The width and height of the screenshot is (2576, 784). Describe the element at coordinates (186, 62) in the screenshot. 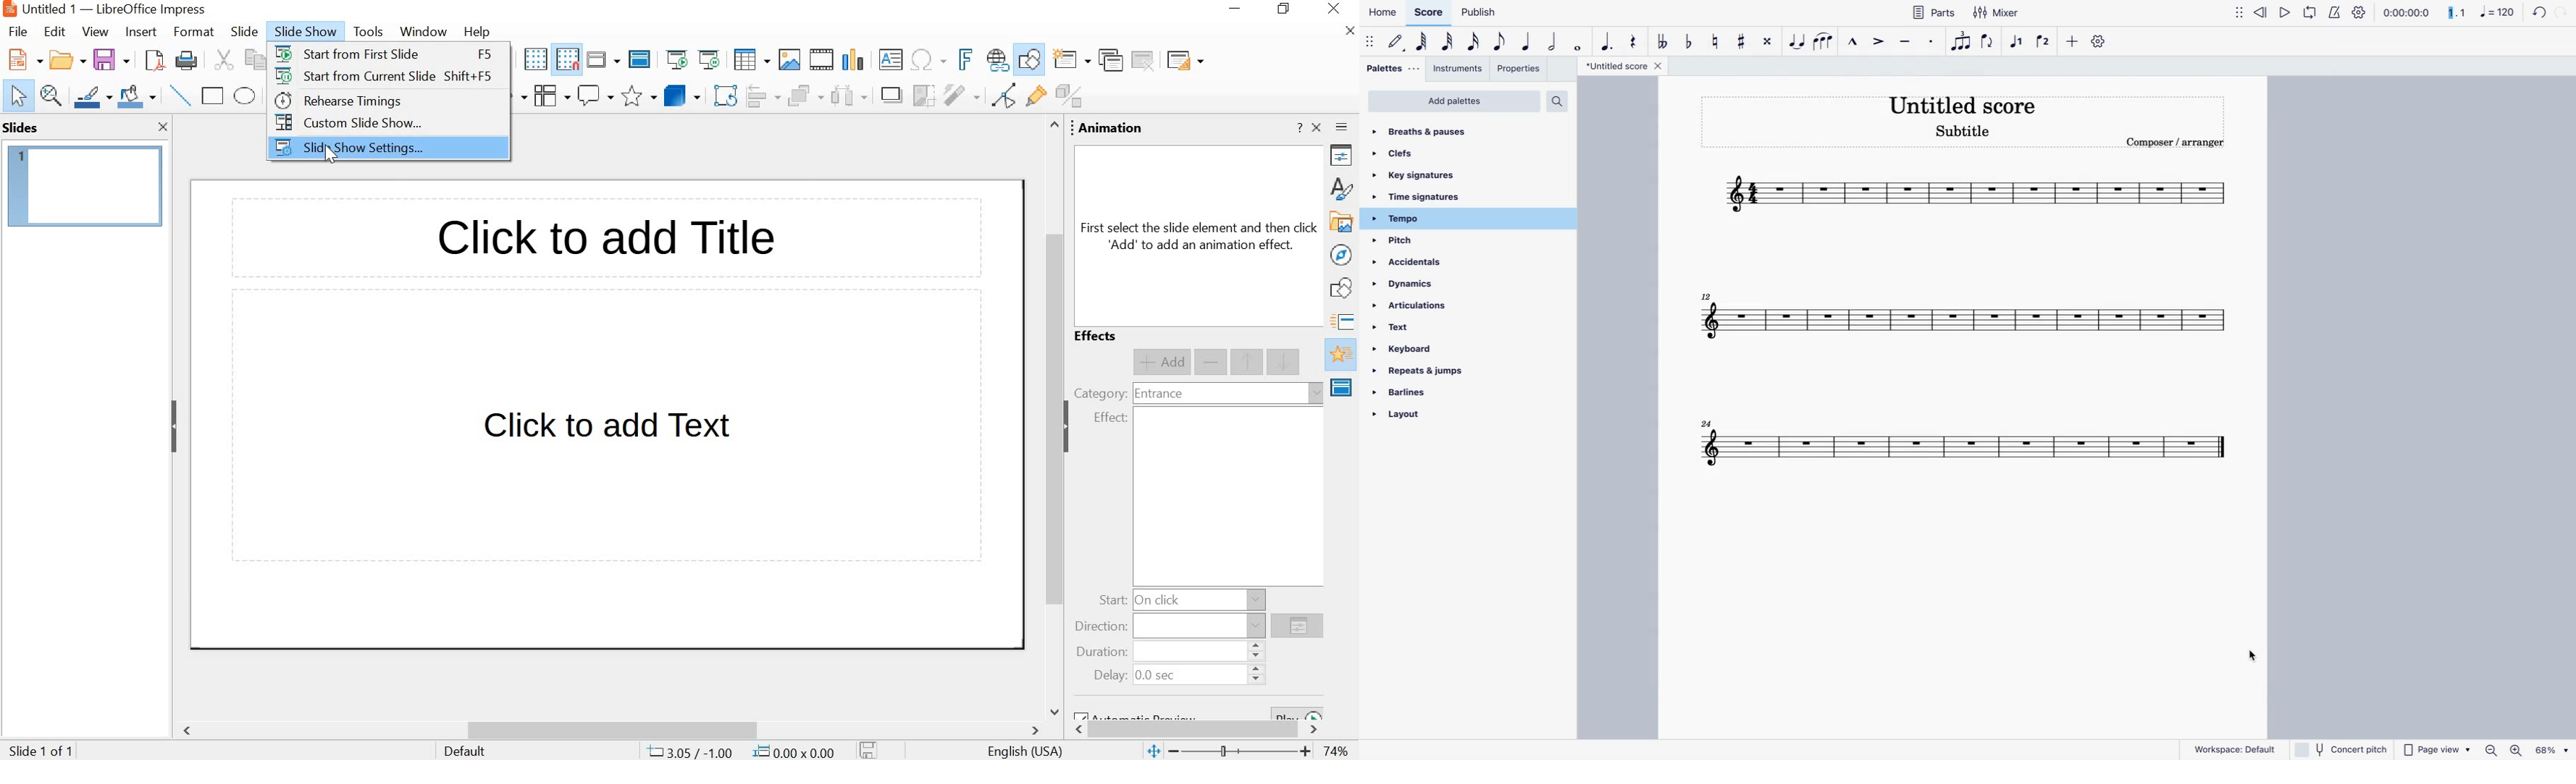

I see `print` at that location.